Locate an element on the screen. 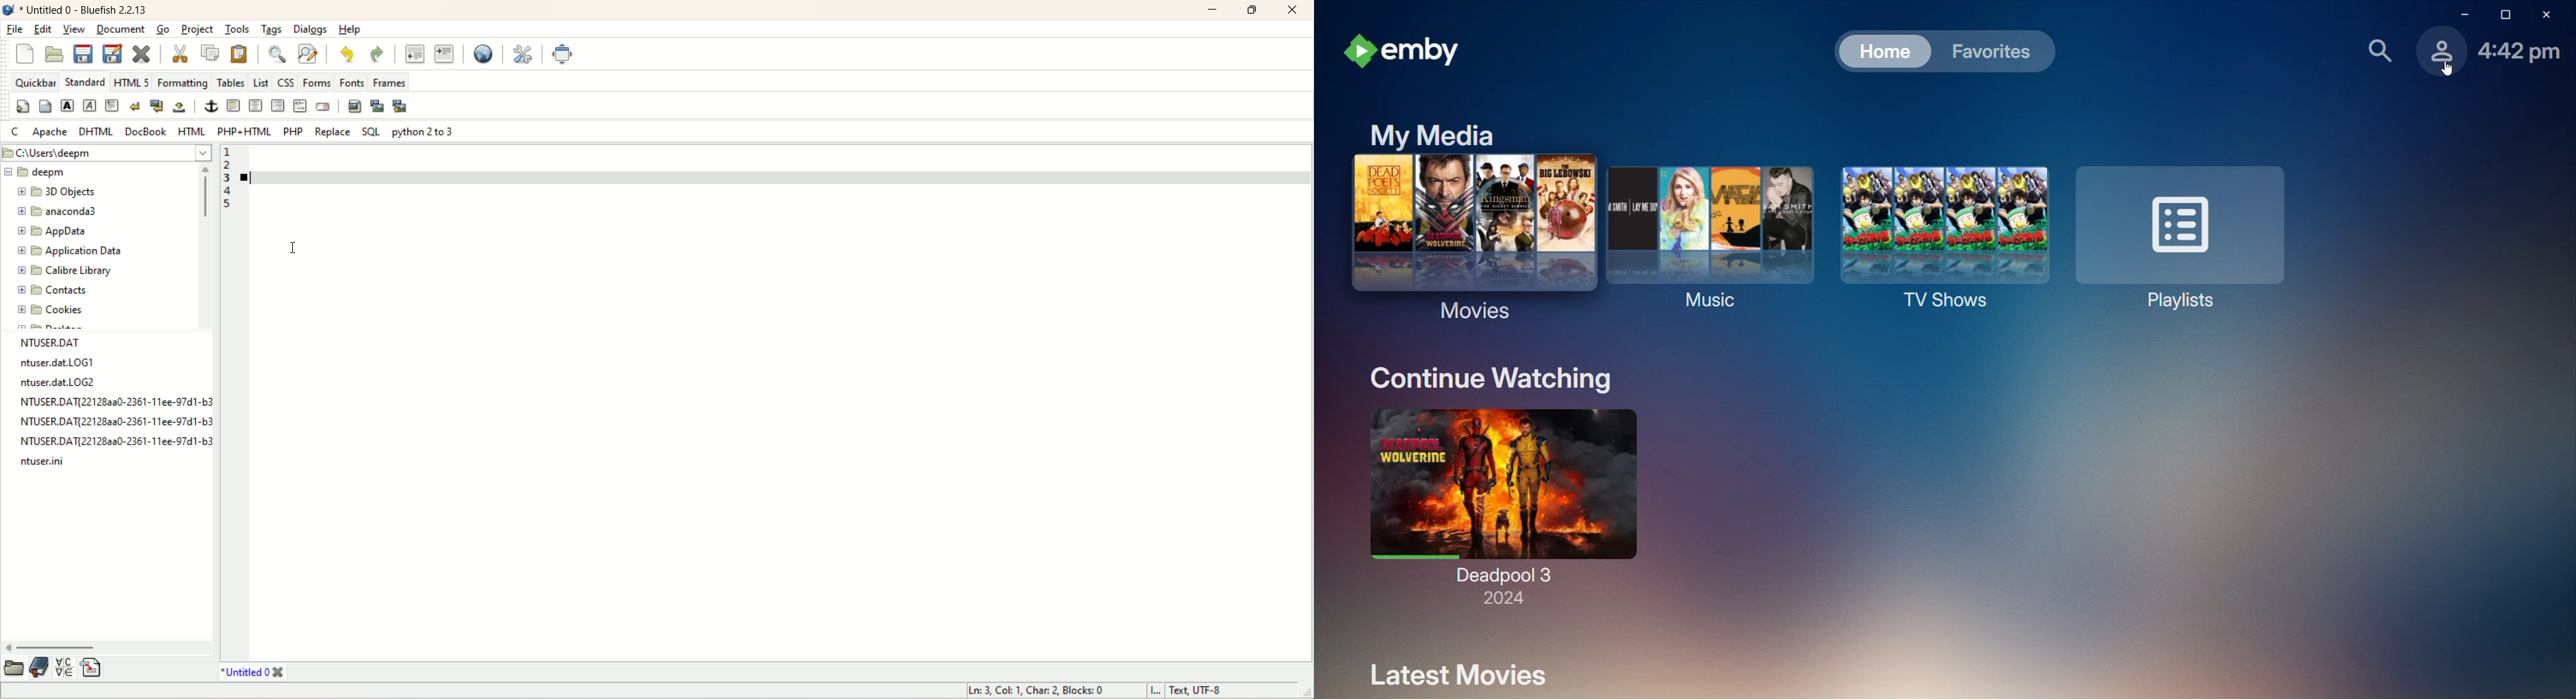  file name is located at coordinates (114, 404).